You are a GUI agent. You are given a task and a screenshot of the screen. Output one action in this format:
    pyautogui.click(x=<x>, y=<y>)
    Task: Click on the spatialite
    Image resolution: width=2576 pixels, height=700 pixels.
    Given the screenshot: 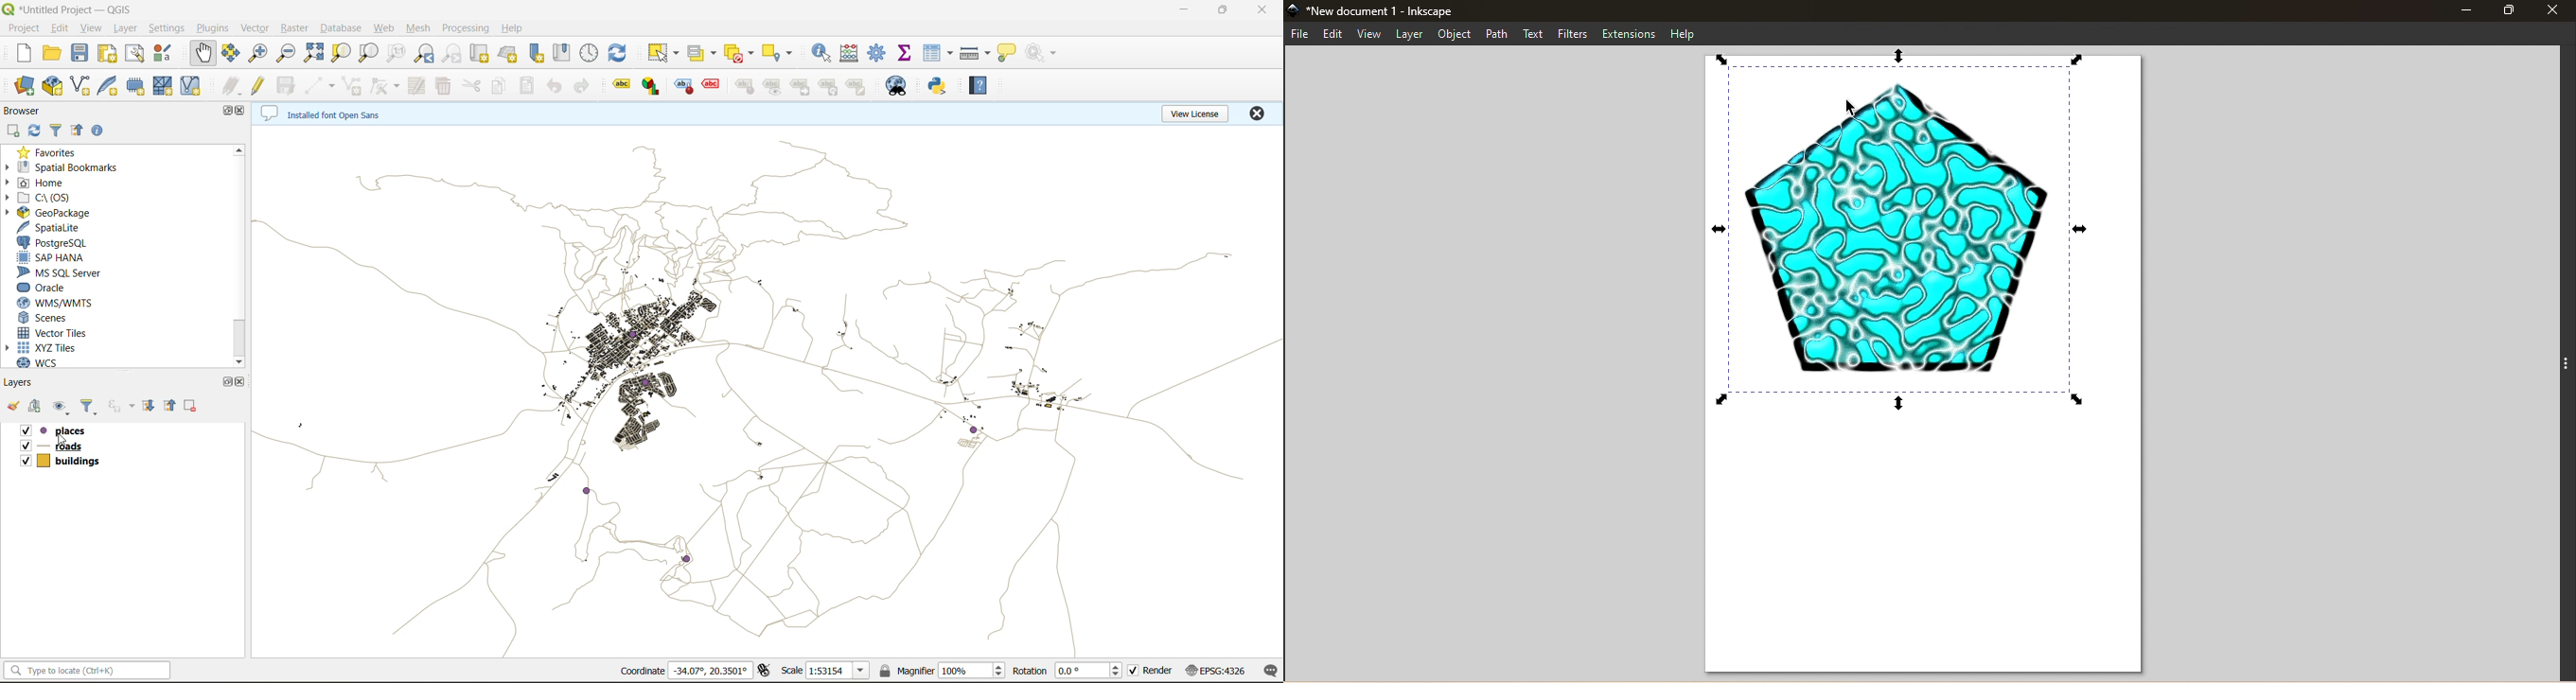 What is the action you would take?
    pyautogui.click(x=65, y=228)
    